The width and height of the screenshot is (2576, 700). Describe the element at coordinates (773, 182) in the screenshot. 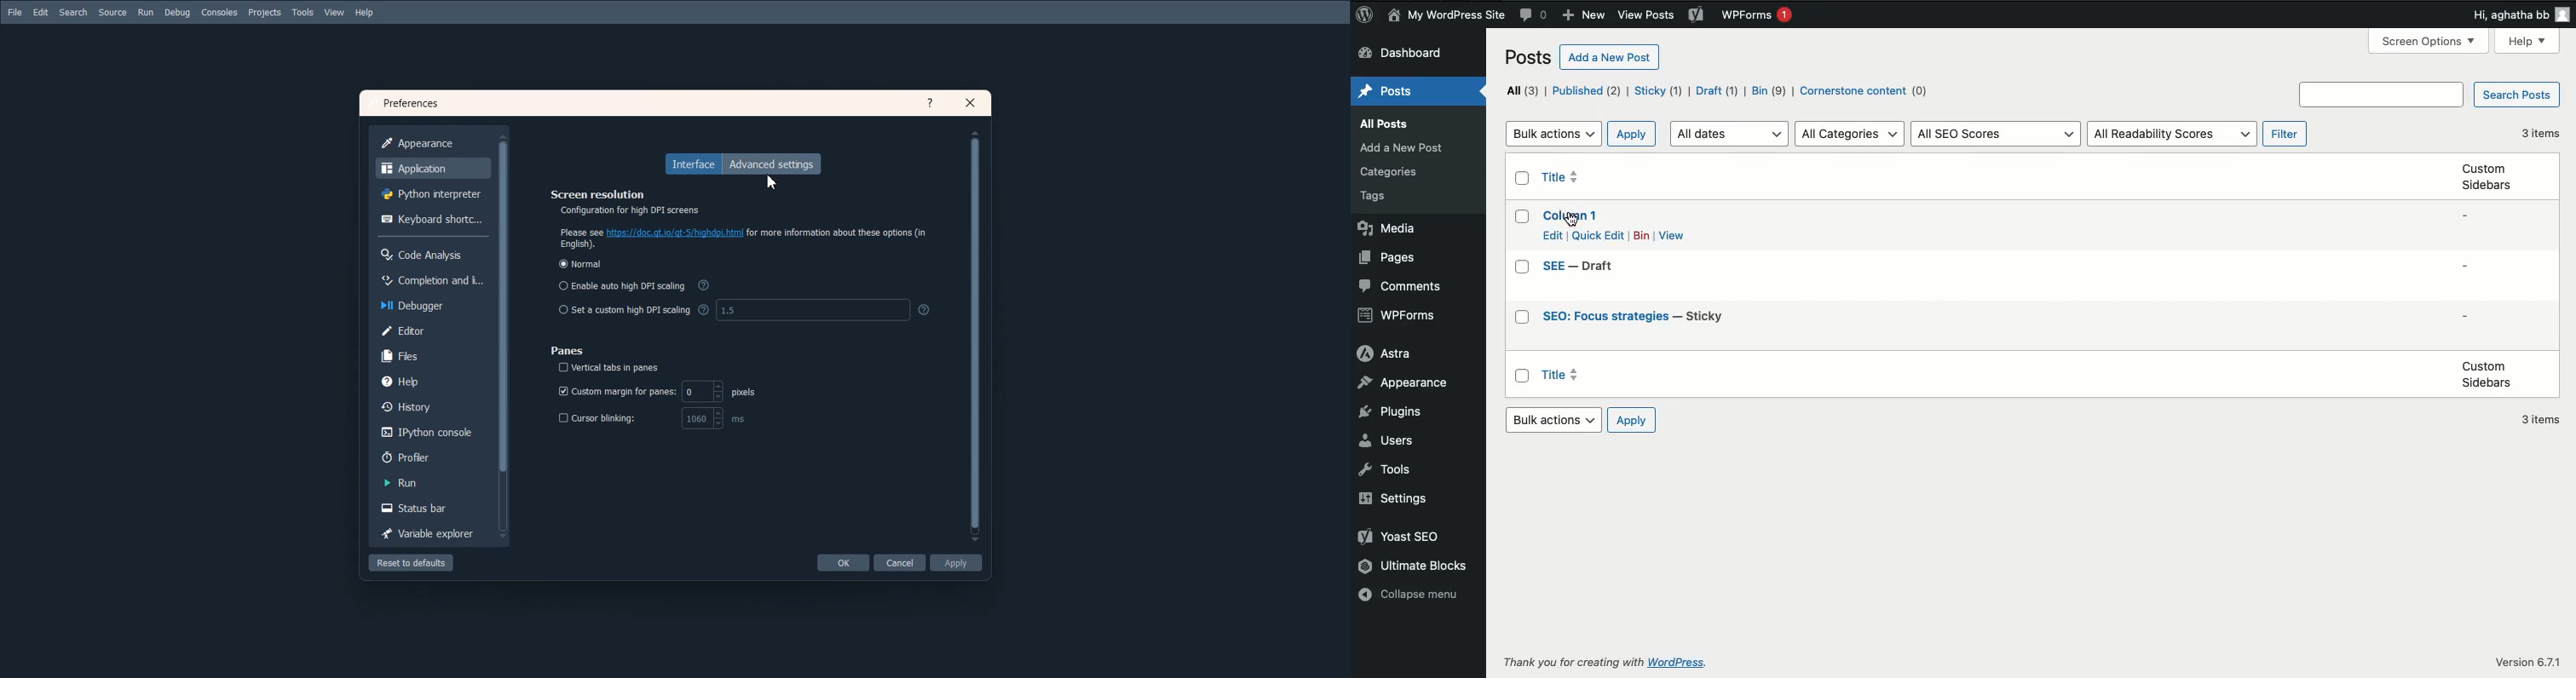

I see `cursor` at that location.